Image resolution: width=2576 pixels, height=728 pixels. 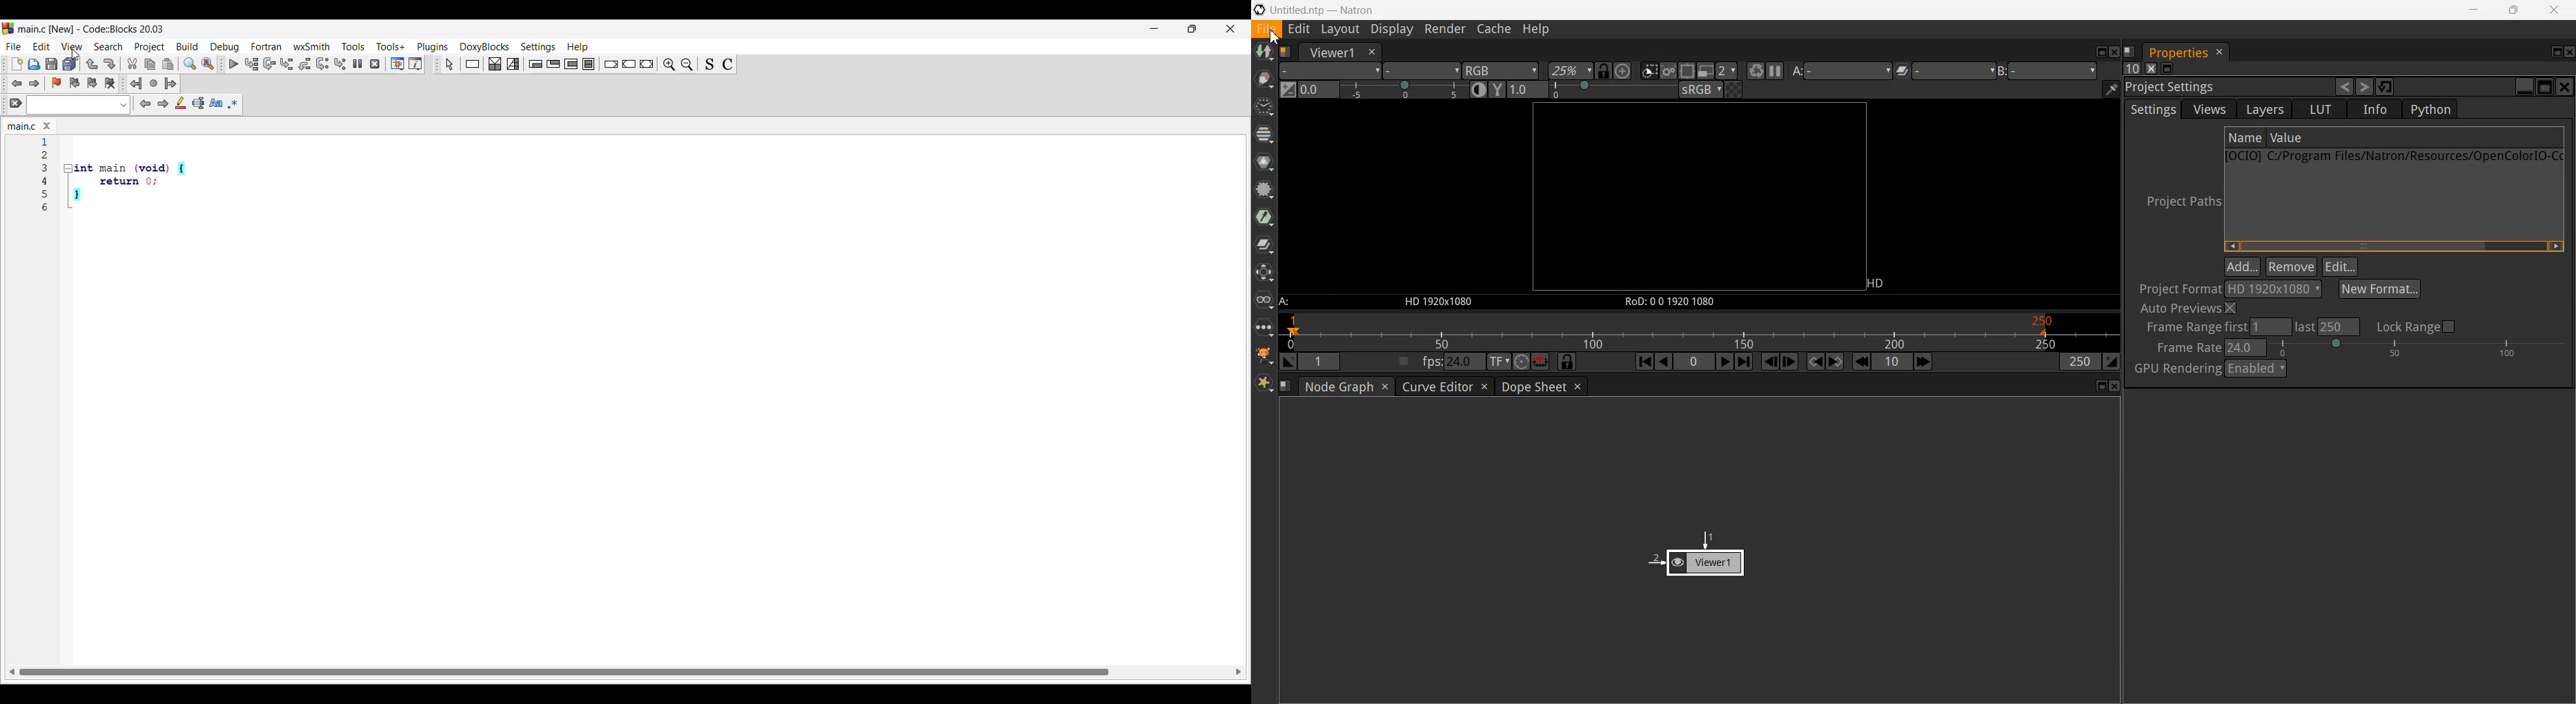 I want to click on Text box and text options, so click(x=78, y=105).